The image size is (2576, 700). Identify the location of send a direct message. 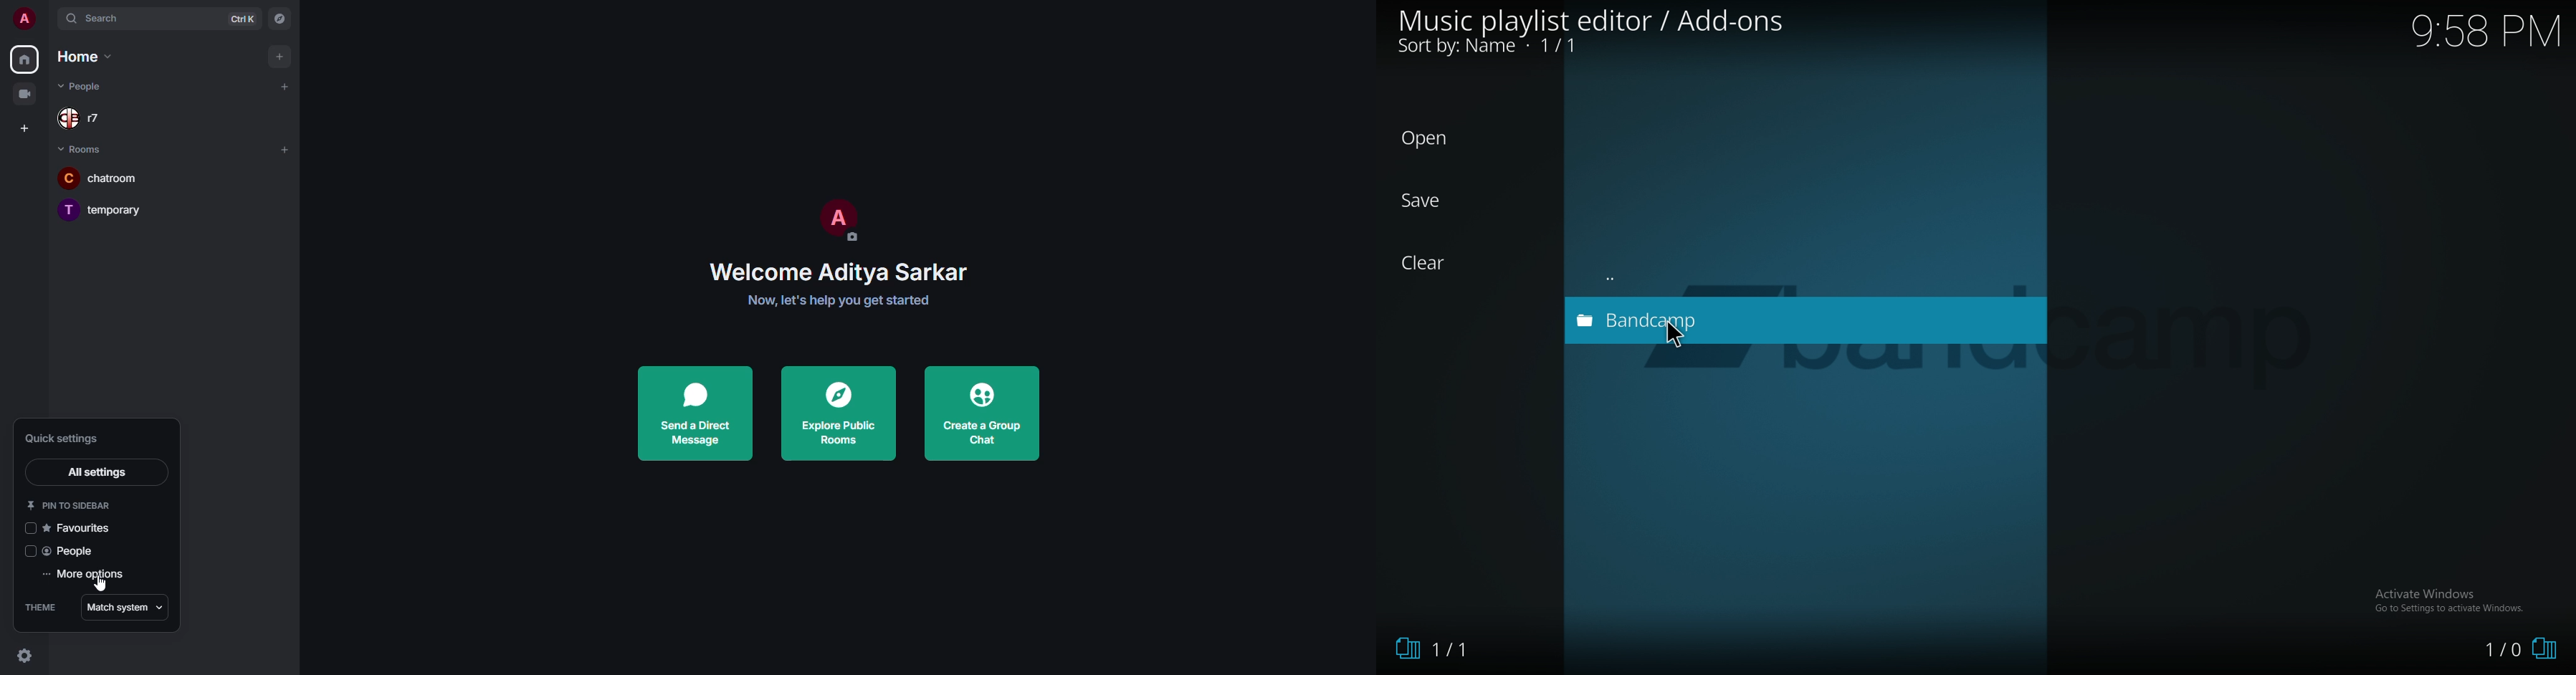
(695, 412).